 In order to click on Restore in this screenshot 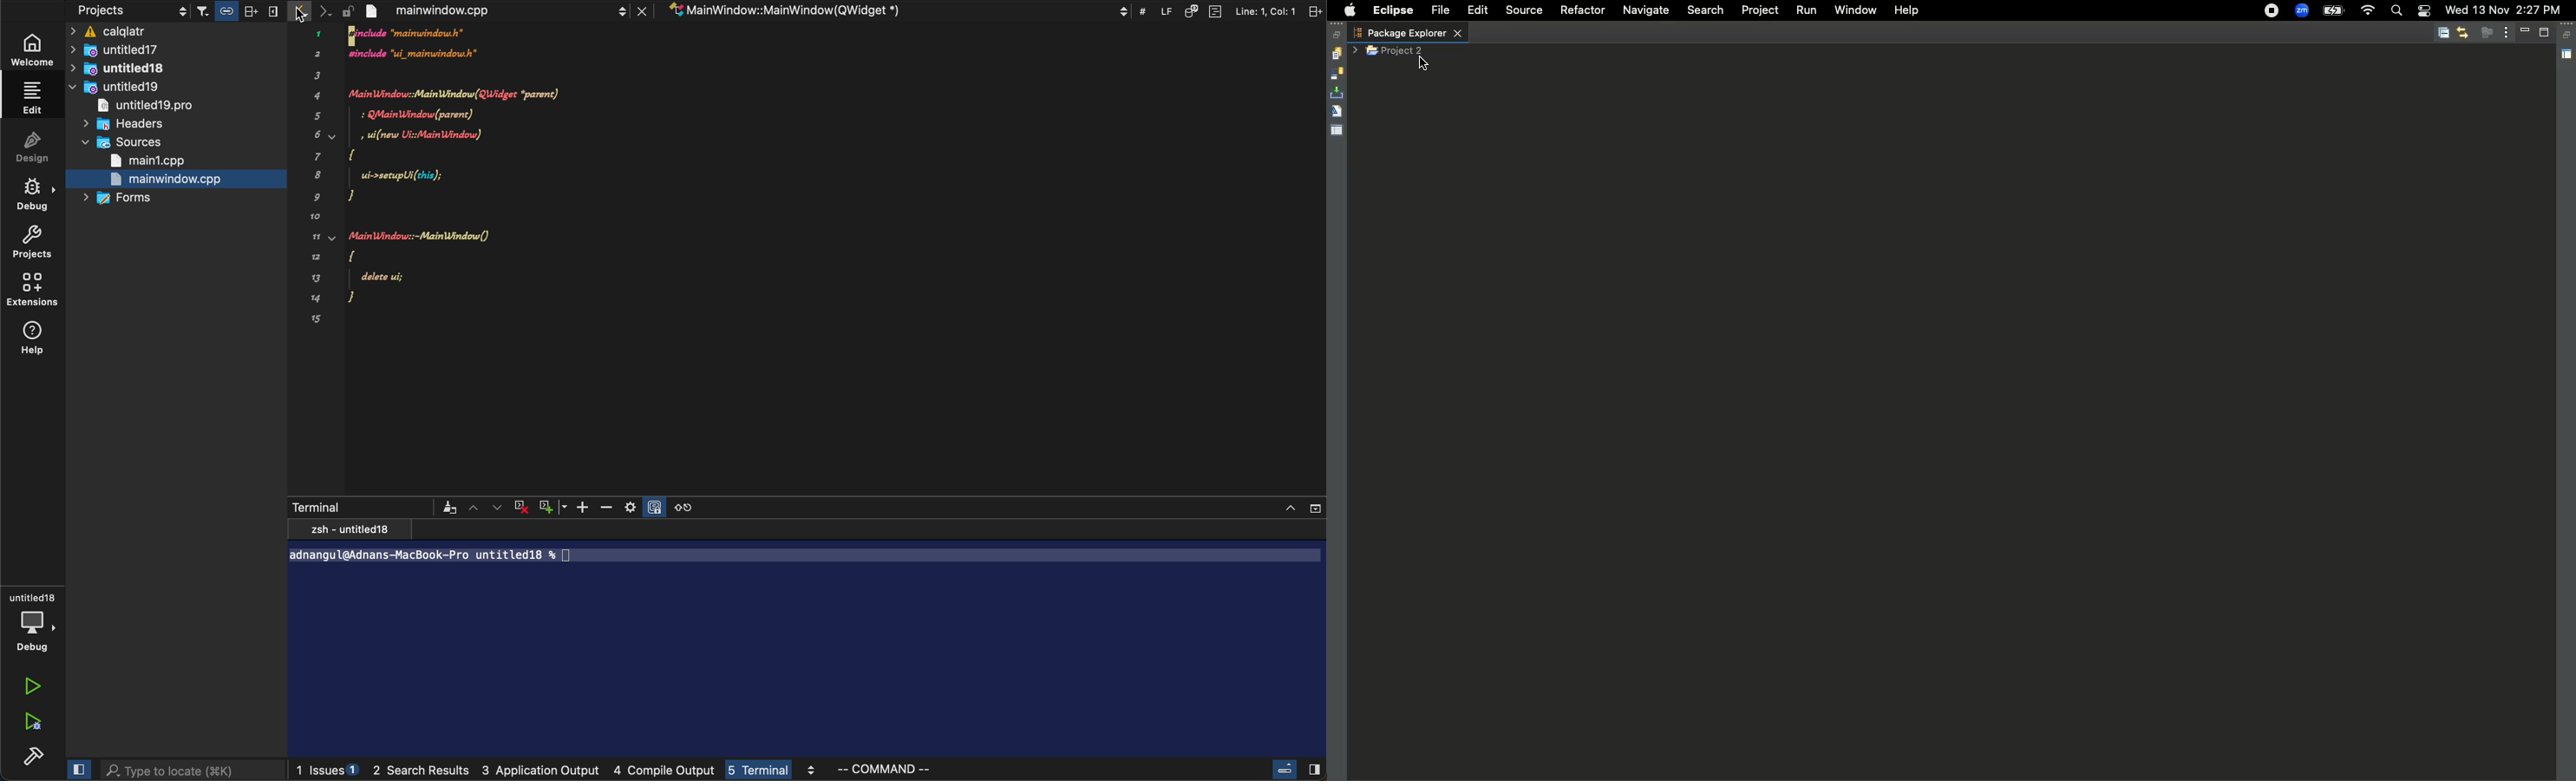, I will do `click(2568, 36)`.